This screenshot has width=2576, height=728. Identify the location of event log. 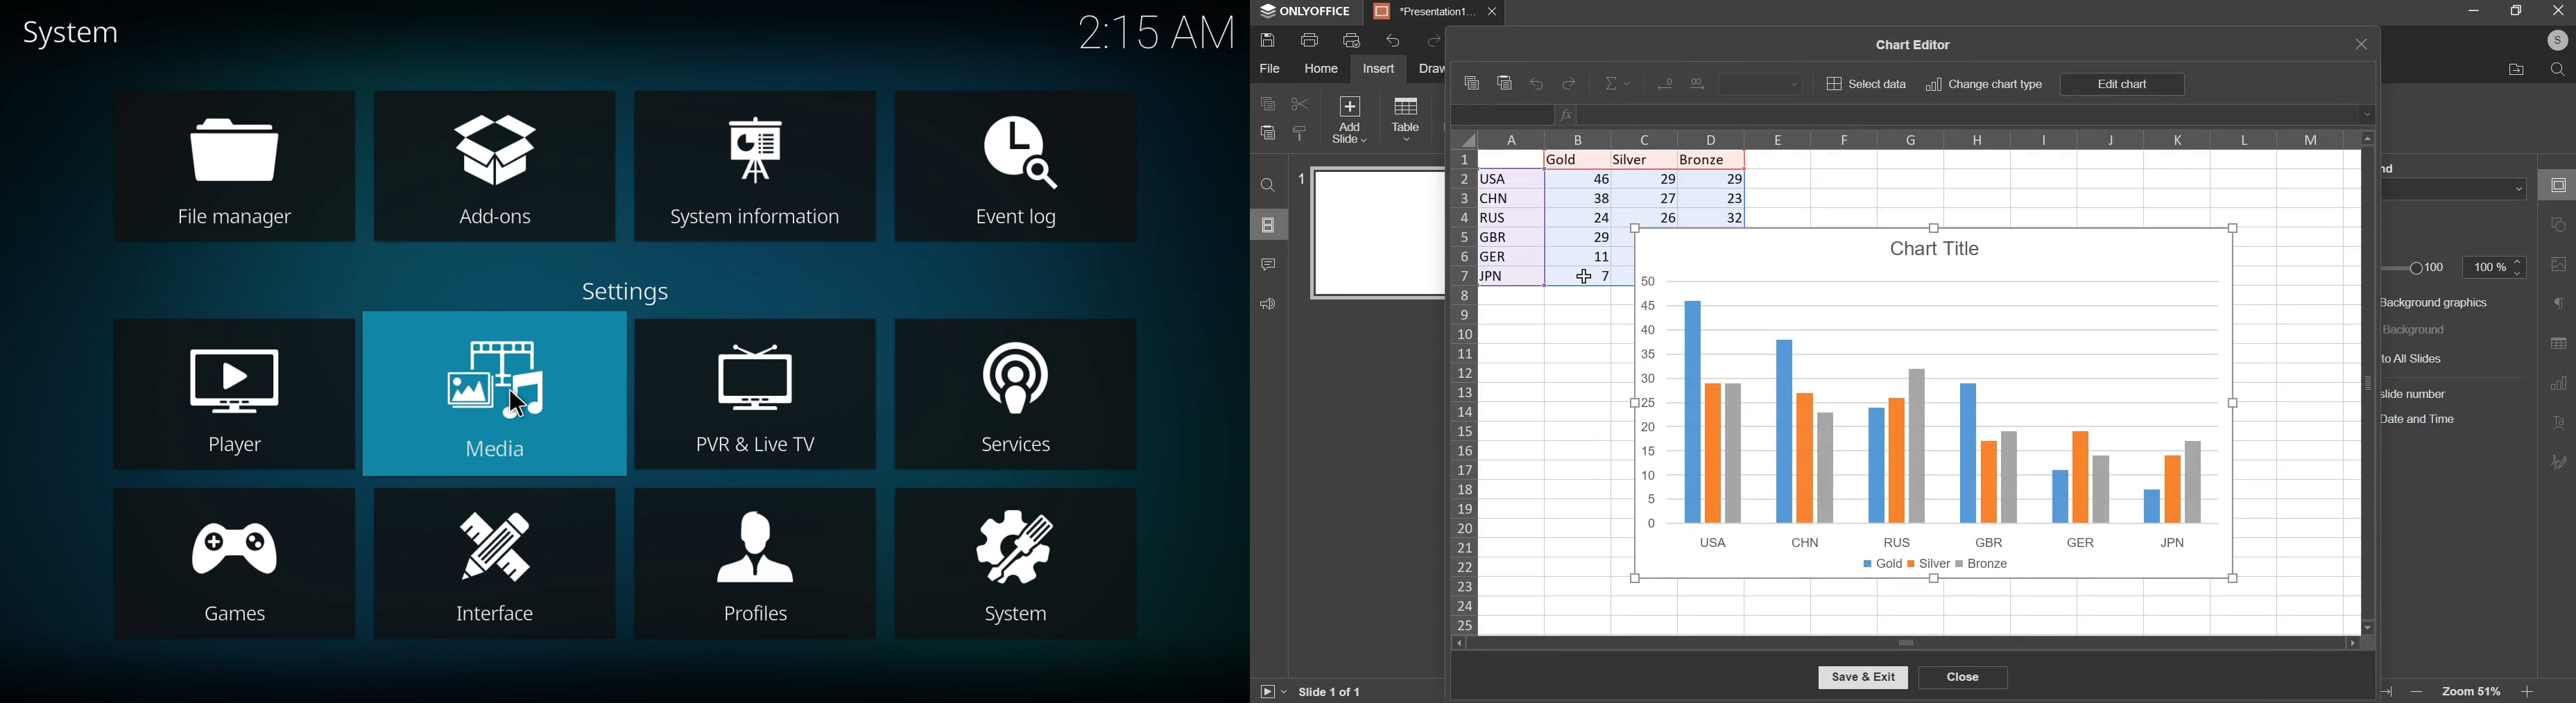
(1024, 167).